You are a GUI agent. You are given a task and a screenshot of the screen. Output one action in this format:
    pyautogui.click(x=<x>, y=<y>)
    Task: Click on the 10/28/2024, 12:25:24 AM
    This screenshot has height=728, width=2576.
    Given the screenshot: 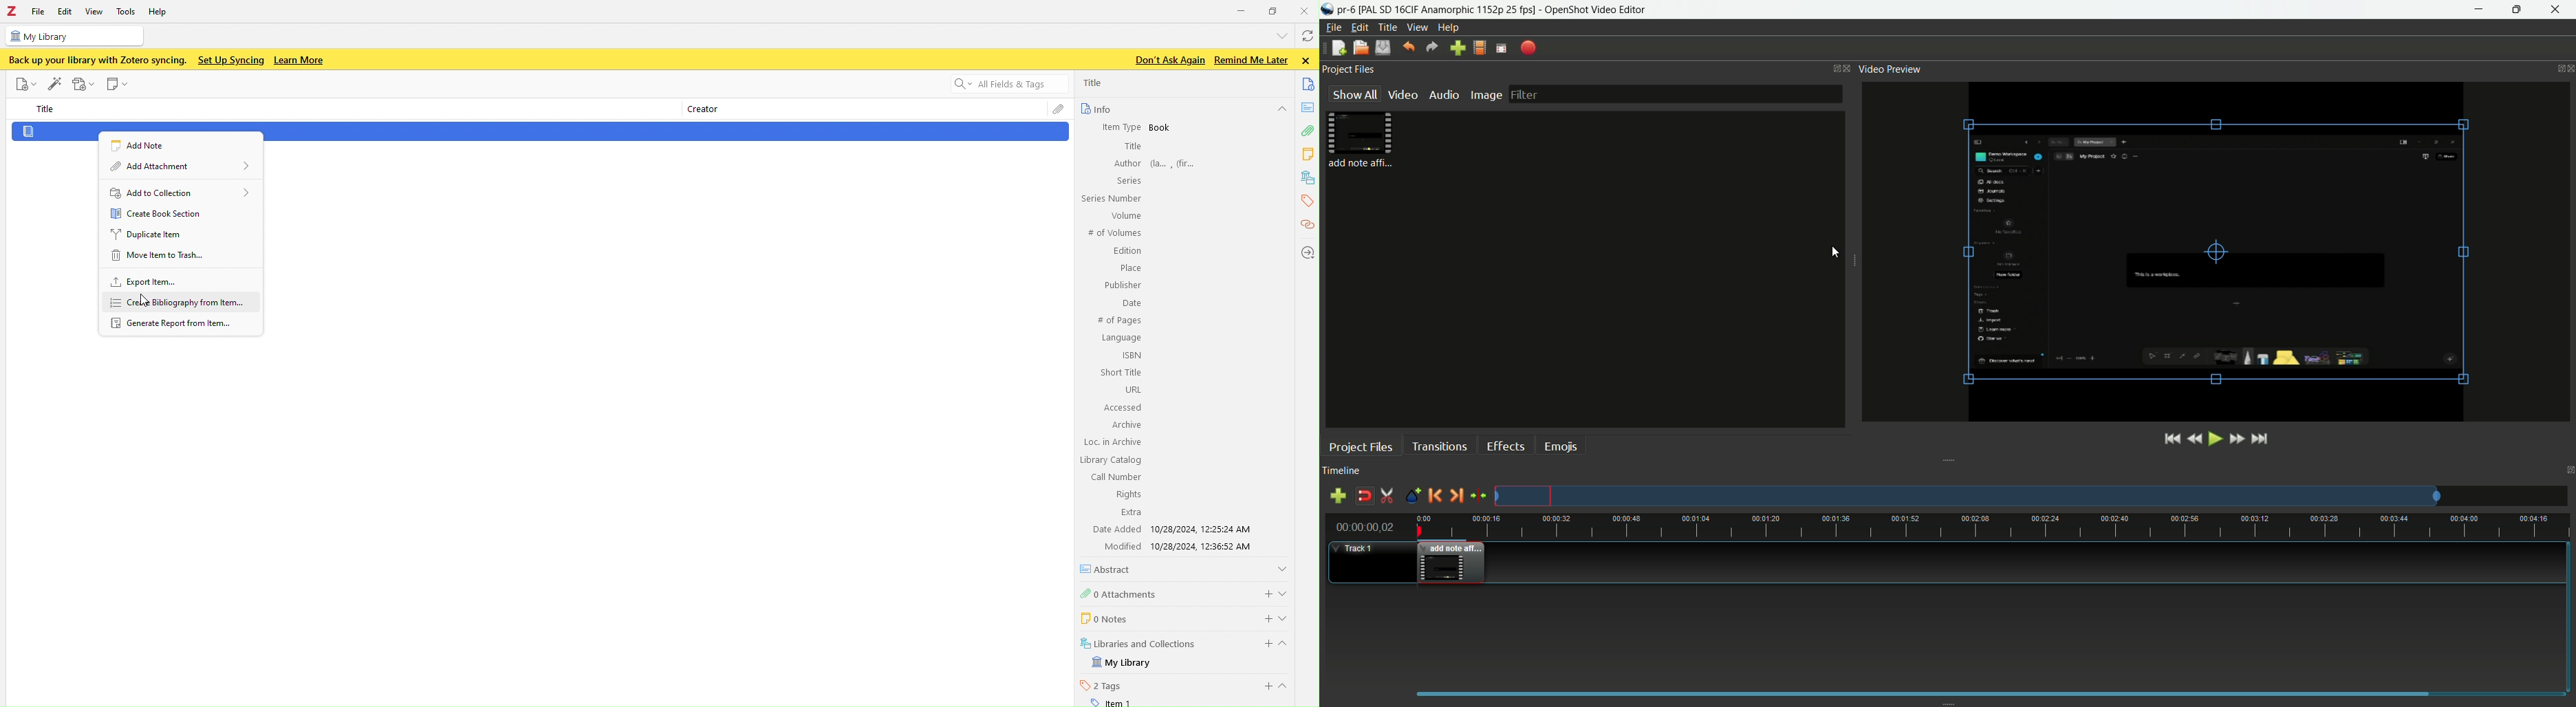 What is the action you would take?
    pyautogui.click(x=1205, y=529)
    